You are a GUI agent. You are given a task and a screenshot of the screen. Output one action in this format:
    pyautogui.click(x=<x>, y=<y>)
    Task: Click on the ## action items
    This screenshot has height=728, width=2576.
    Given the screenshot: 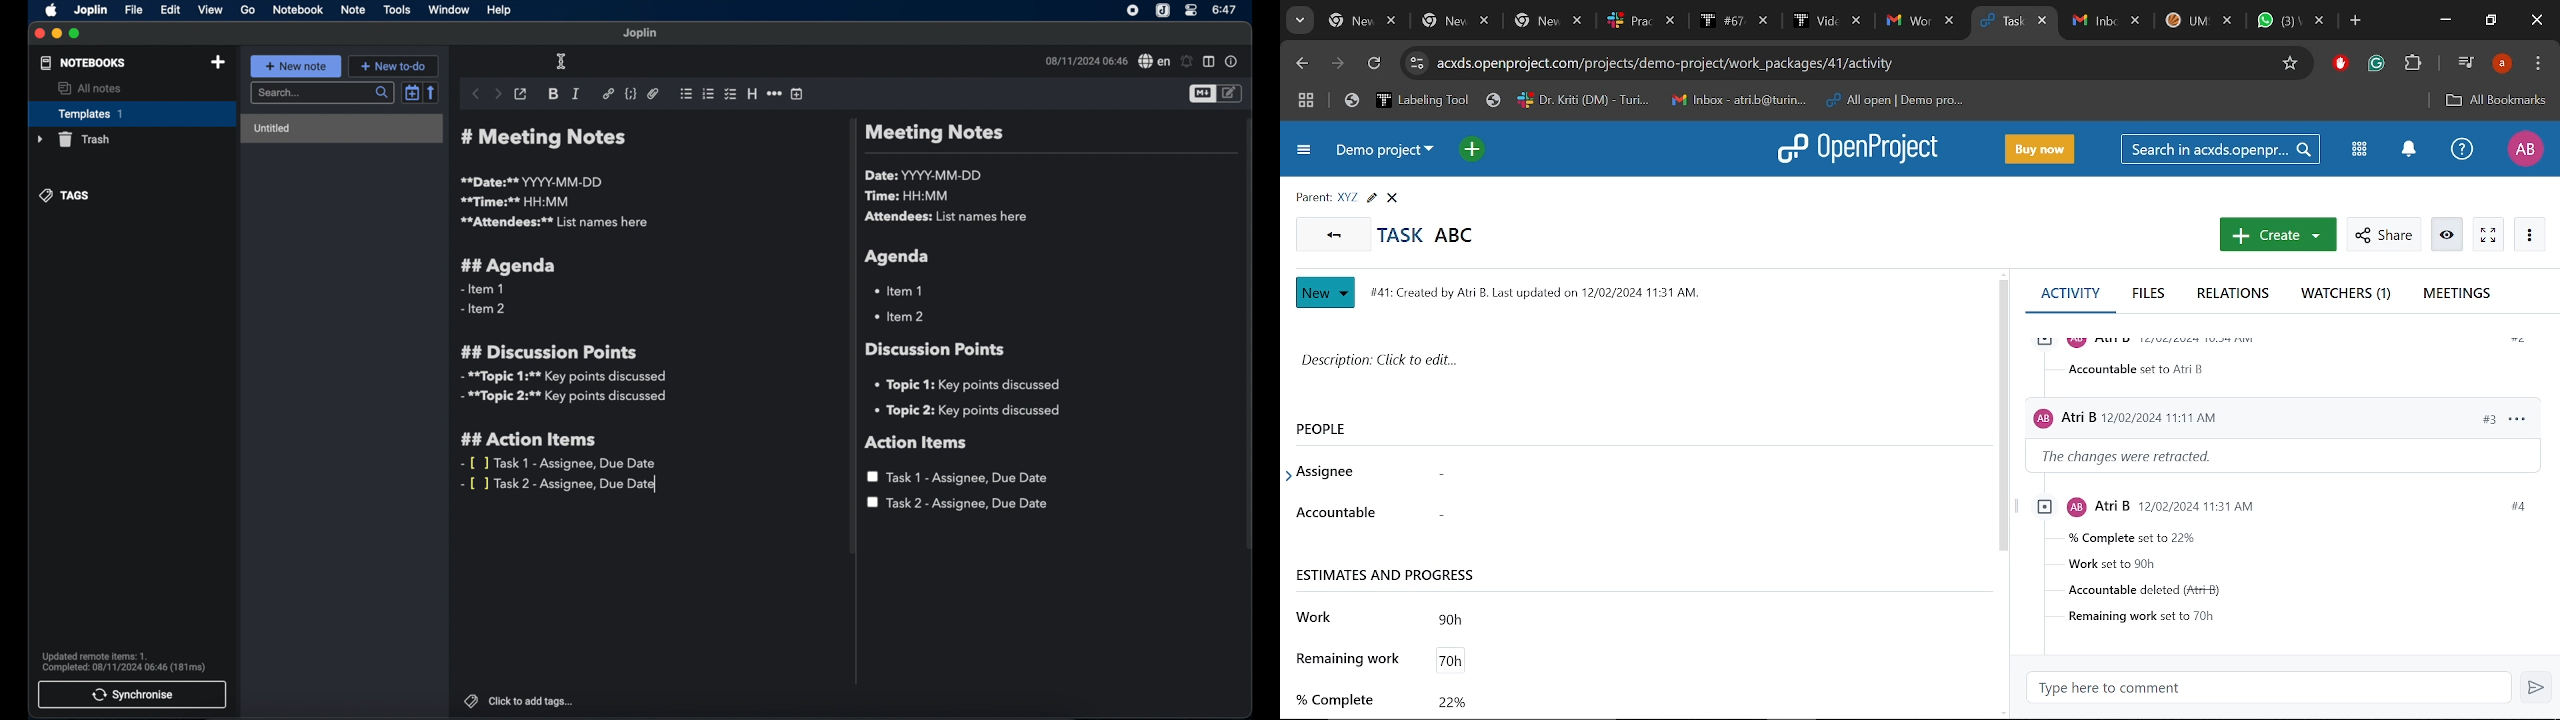 What is the action you would take?
    pyautogui.click(x=532, y=440)
    